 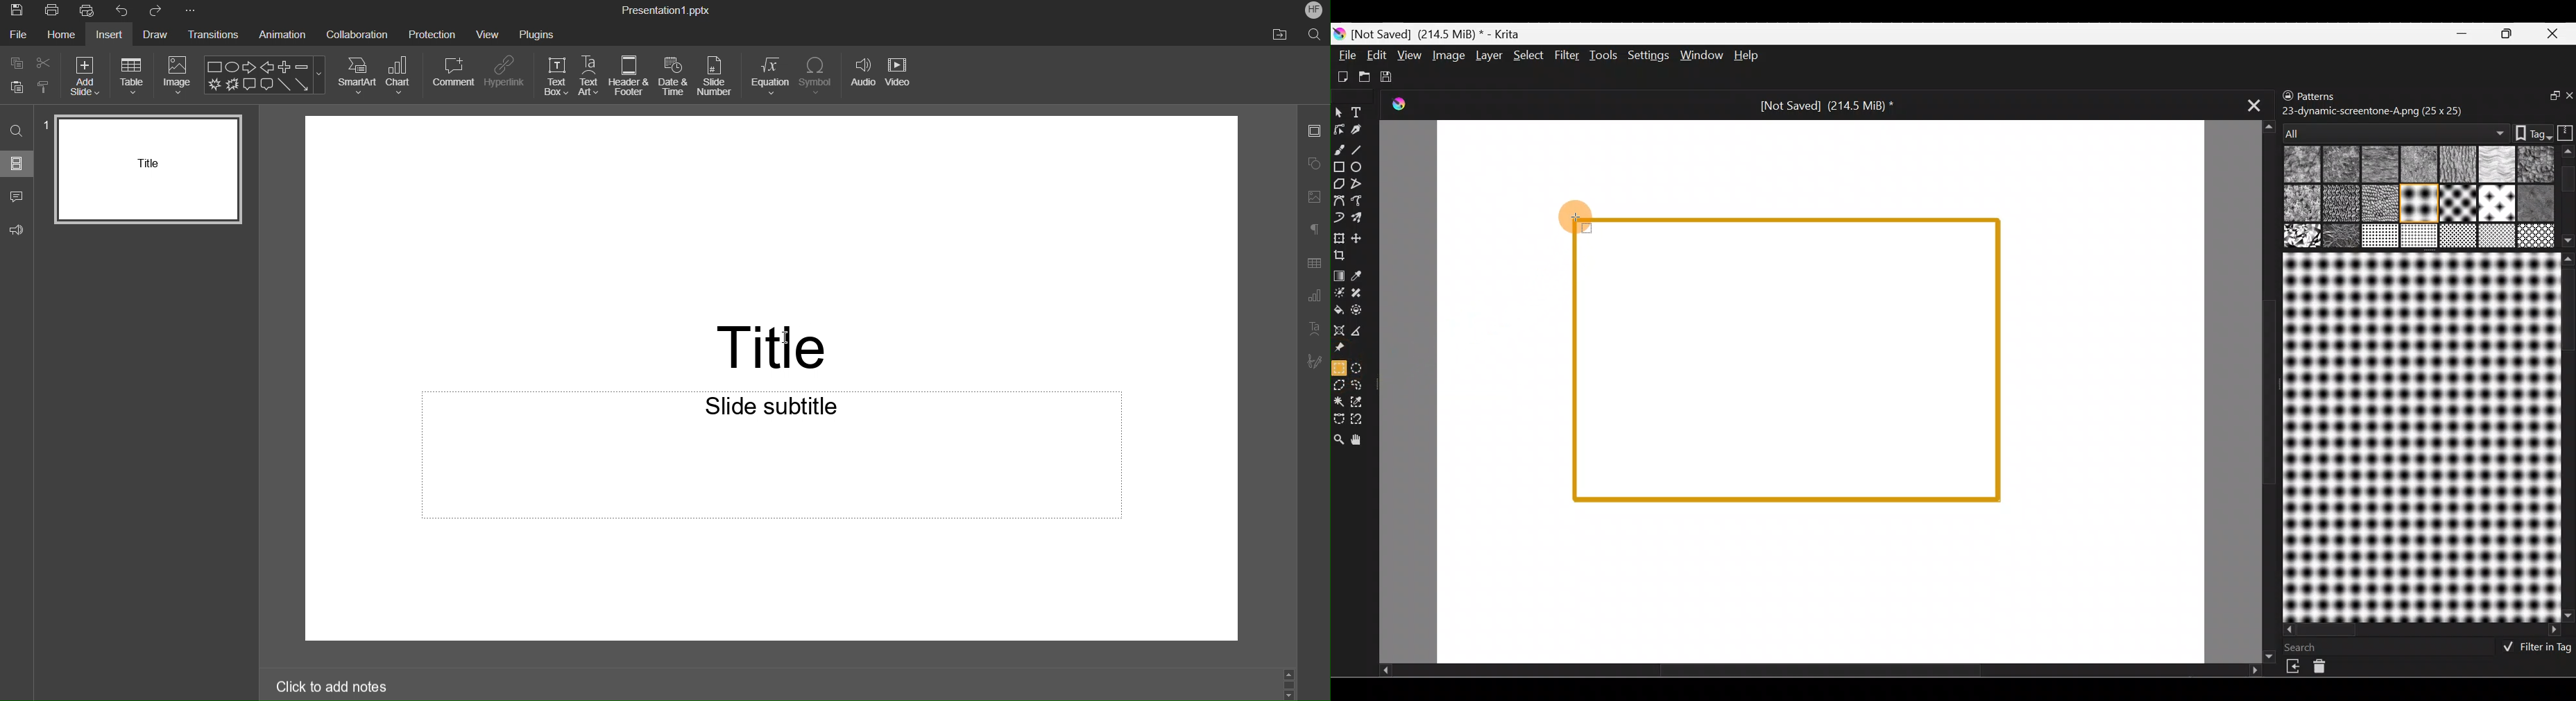 I want to click on Scroll Up and Down Buttons, so click(x=1286, y=686).